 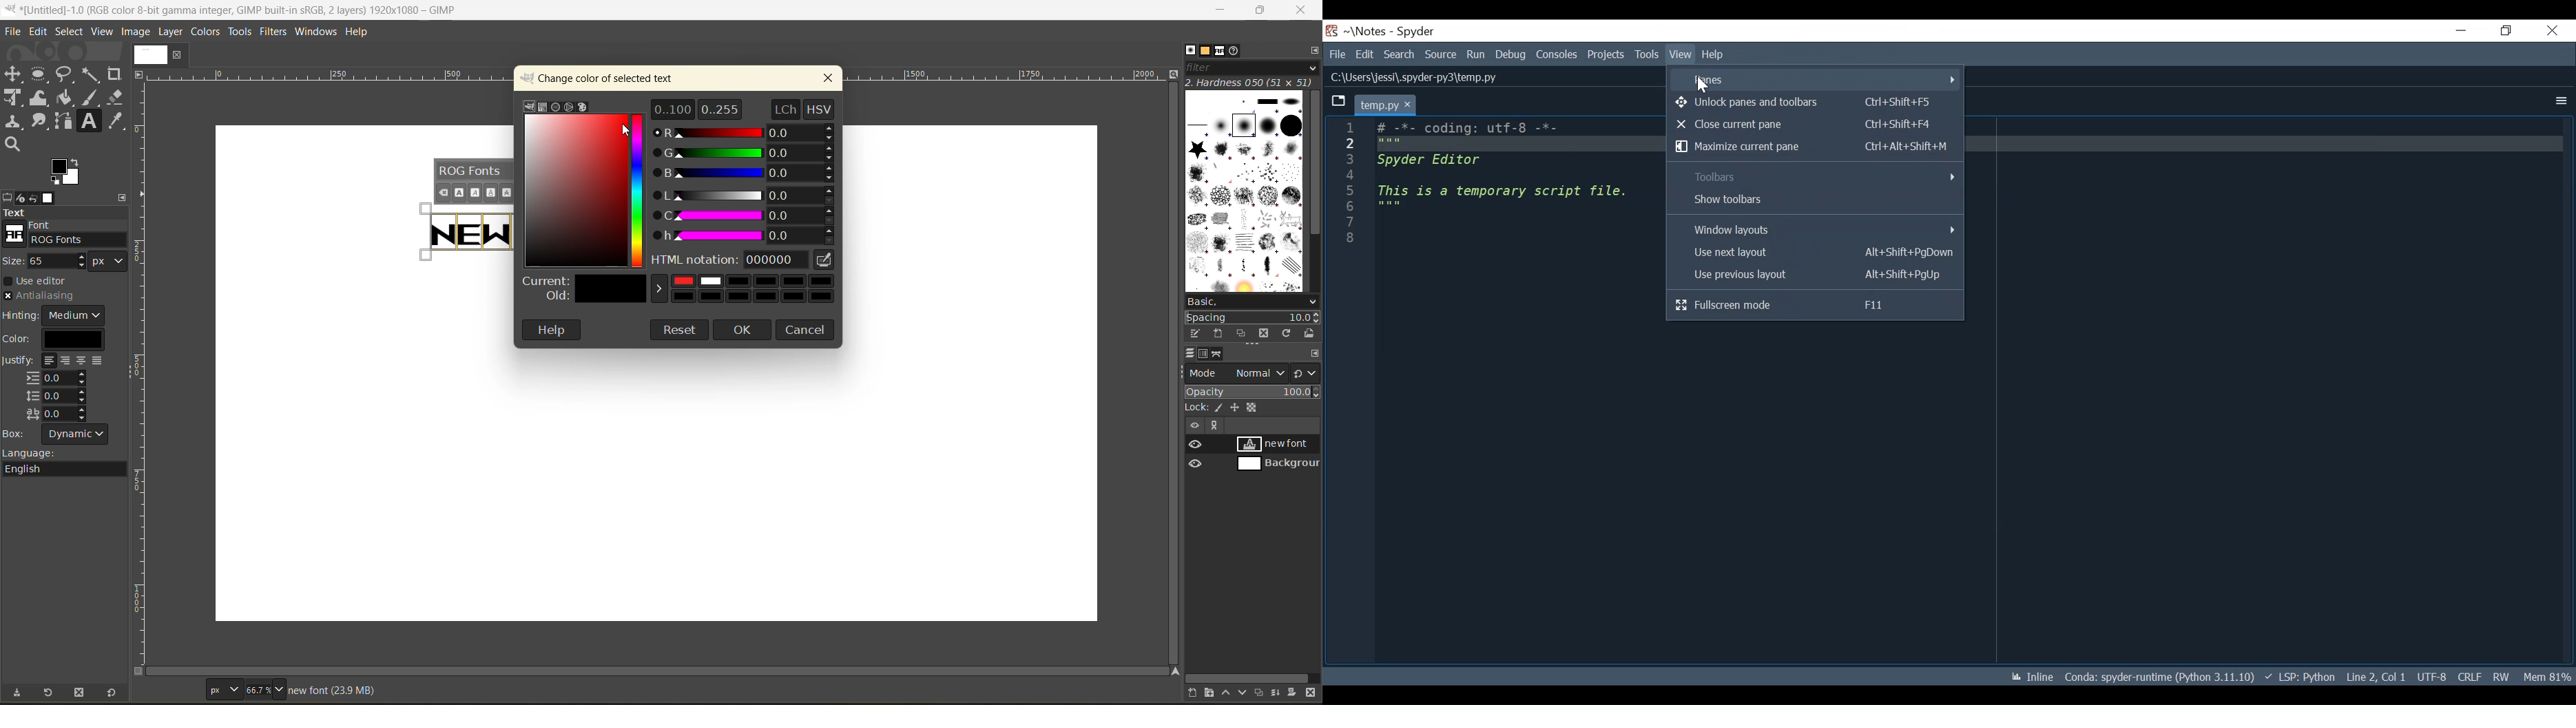 What do you see at coordinates (664, 671) in the screenshot?
I see `horizontal scroll bar` at bounding box center [664, 671].